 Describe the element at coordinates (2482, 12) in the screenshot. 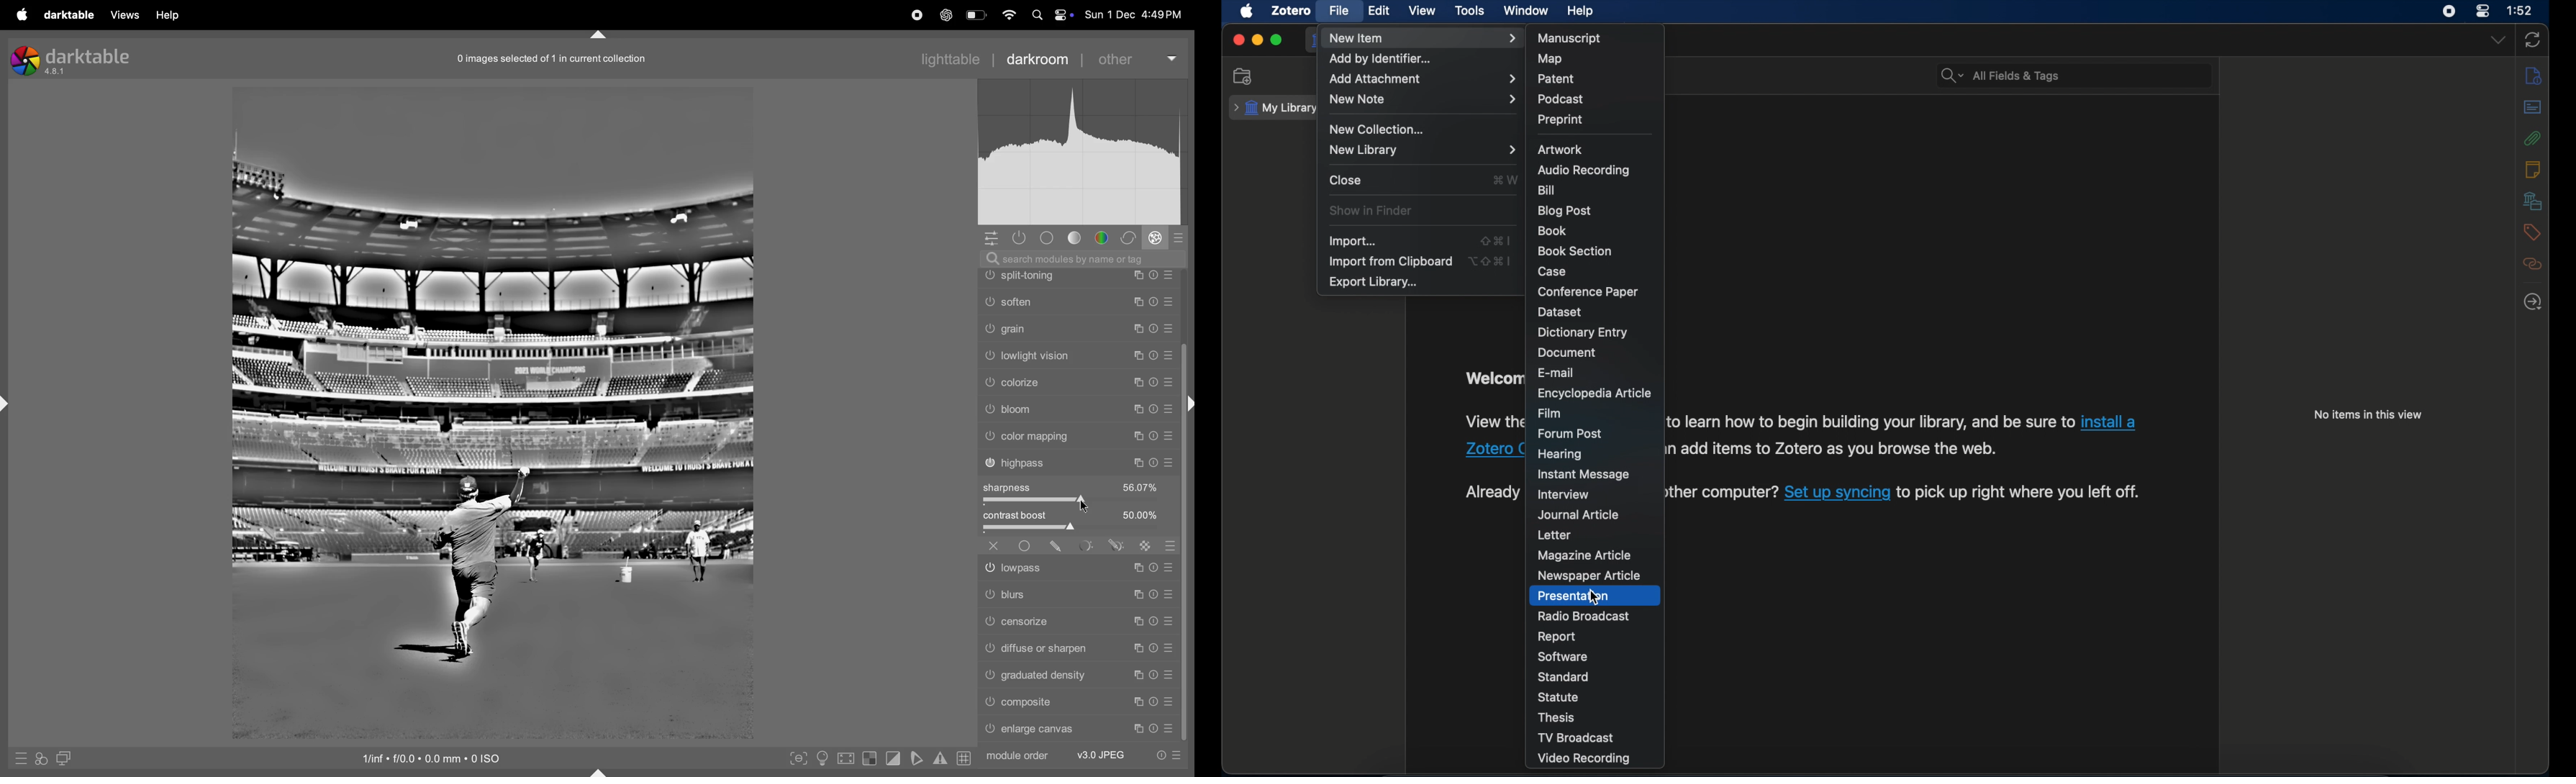

I see `control center` at that location.